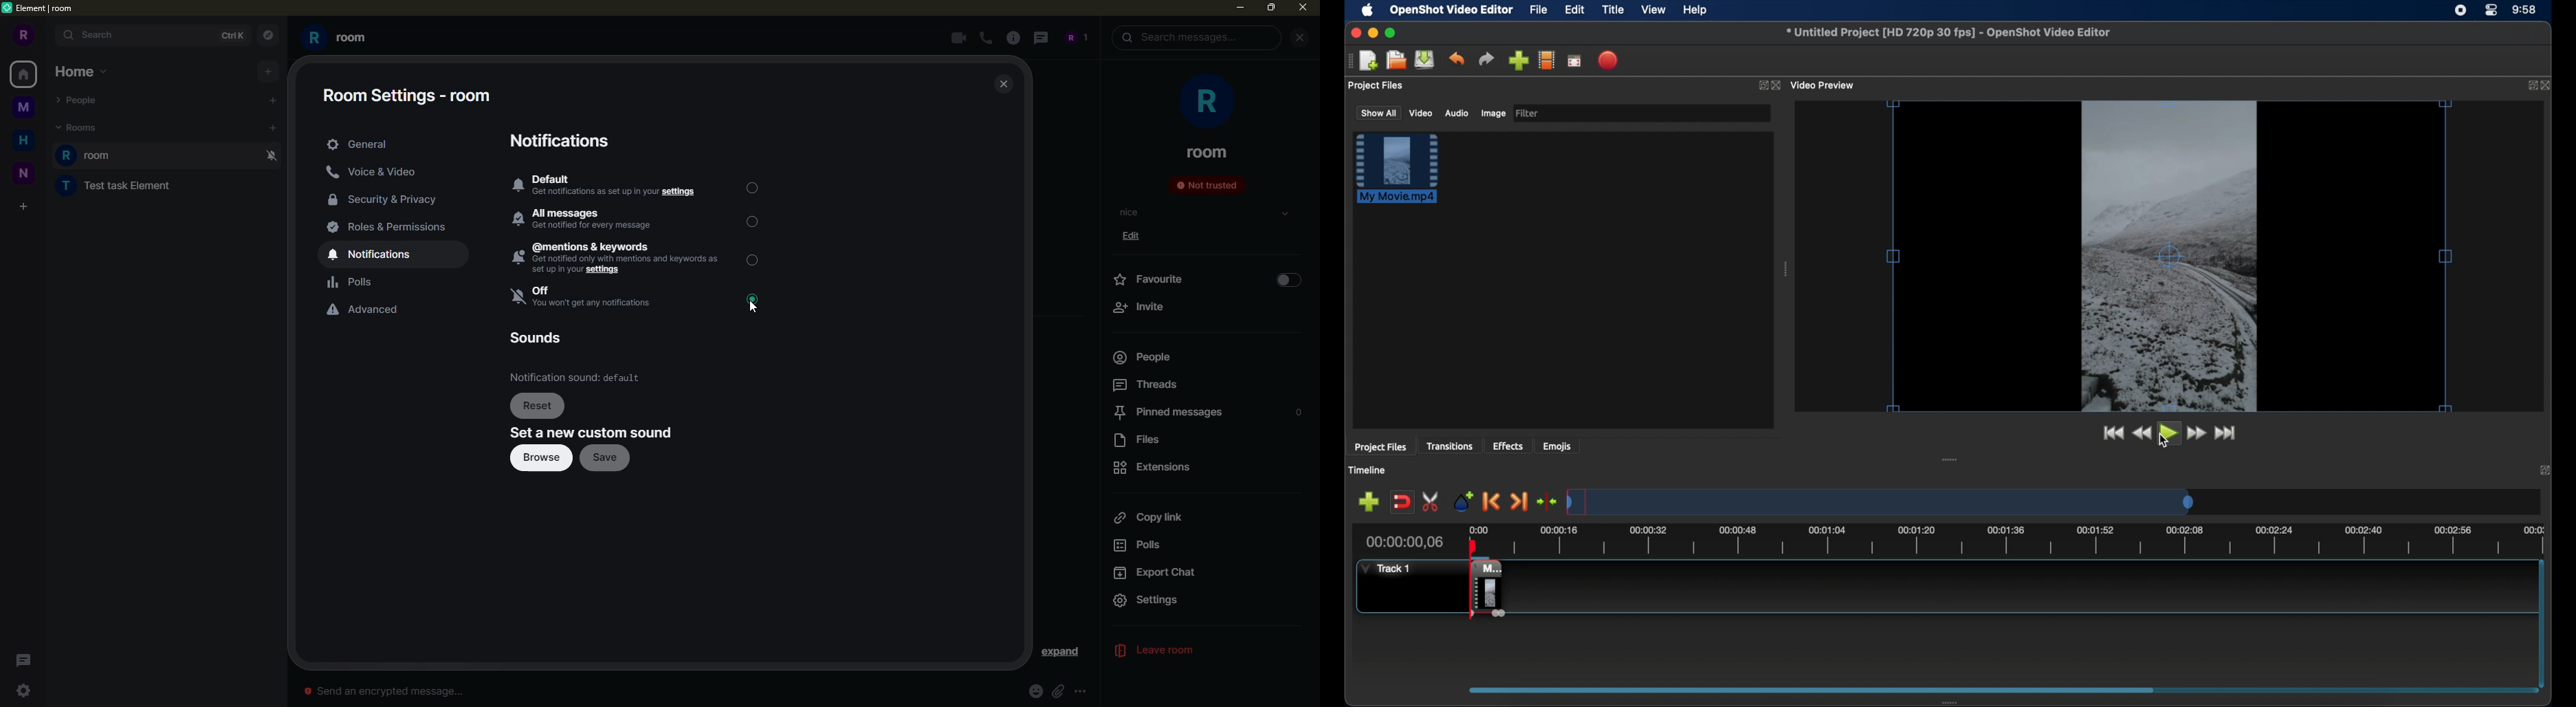 The height and width of the screenshot is (728, 2576). What do you see at coordinates (1473, 547) in the screenshot?
I see `playhead` at bounding box center [1473, 547].